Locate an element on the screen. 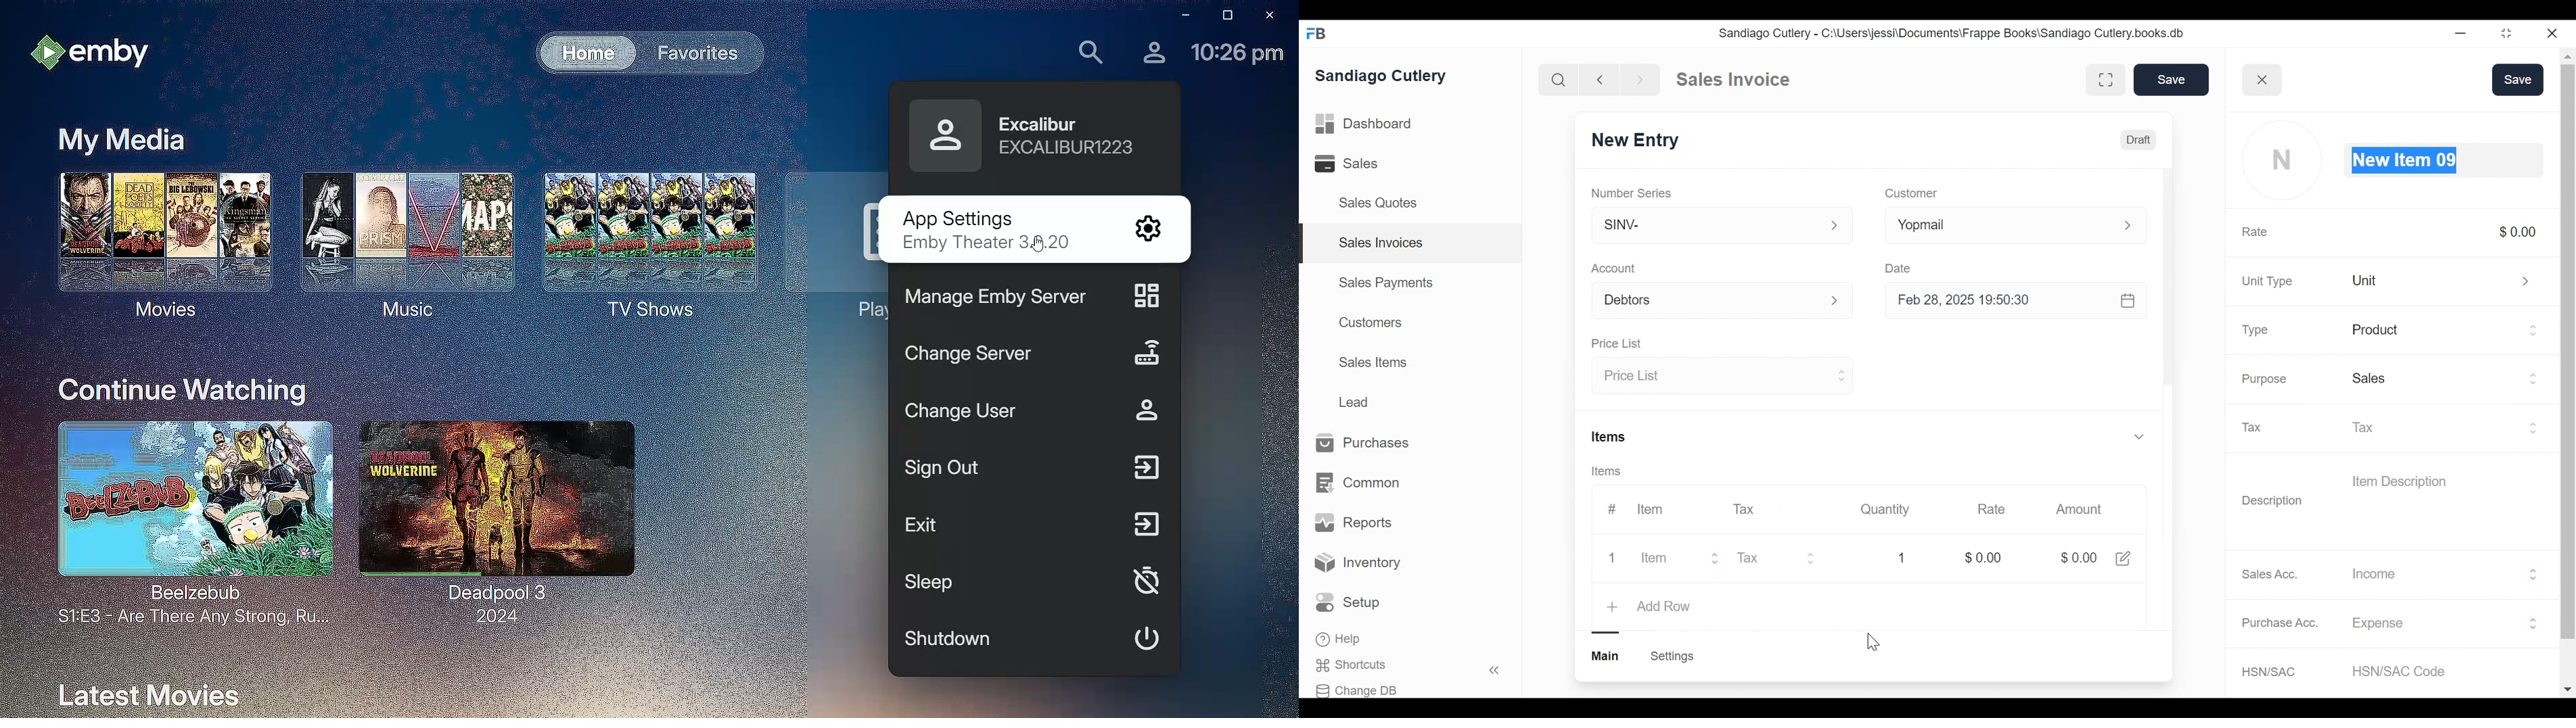 This screenshot has width=2576, height=728. Item Description is located at coordinates (2398, 480).